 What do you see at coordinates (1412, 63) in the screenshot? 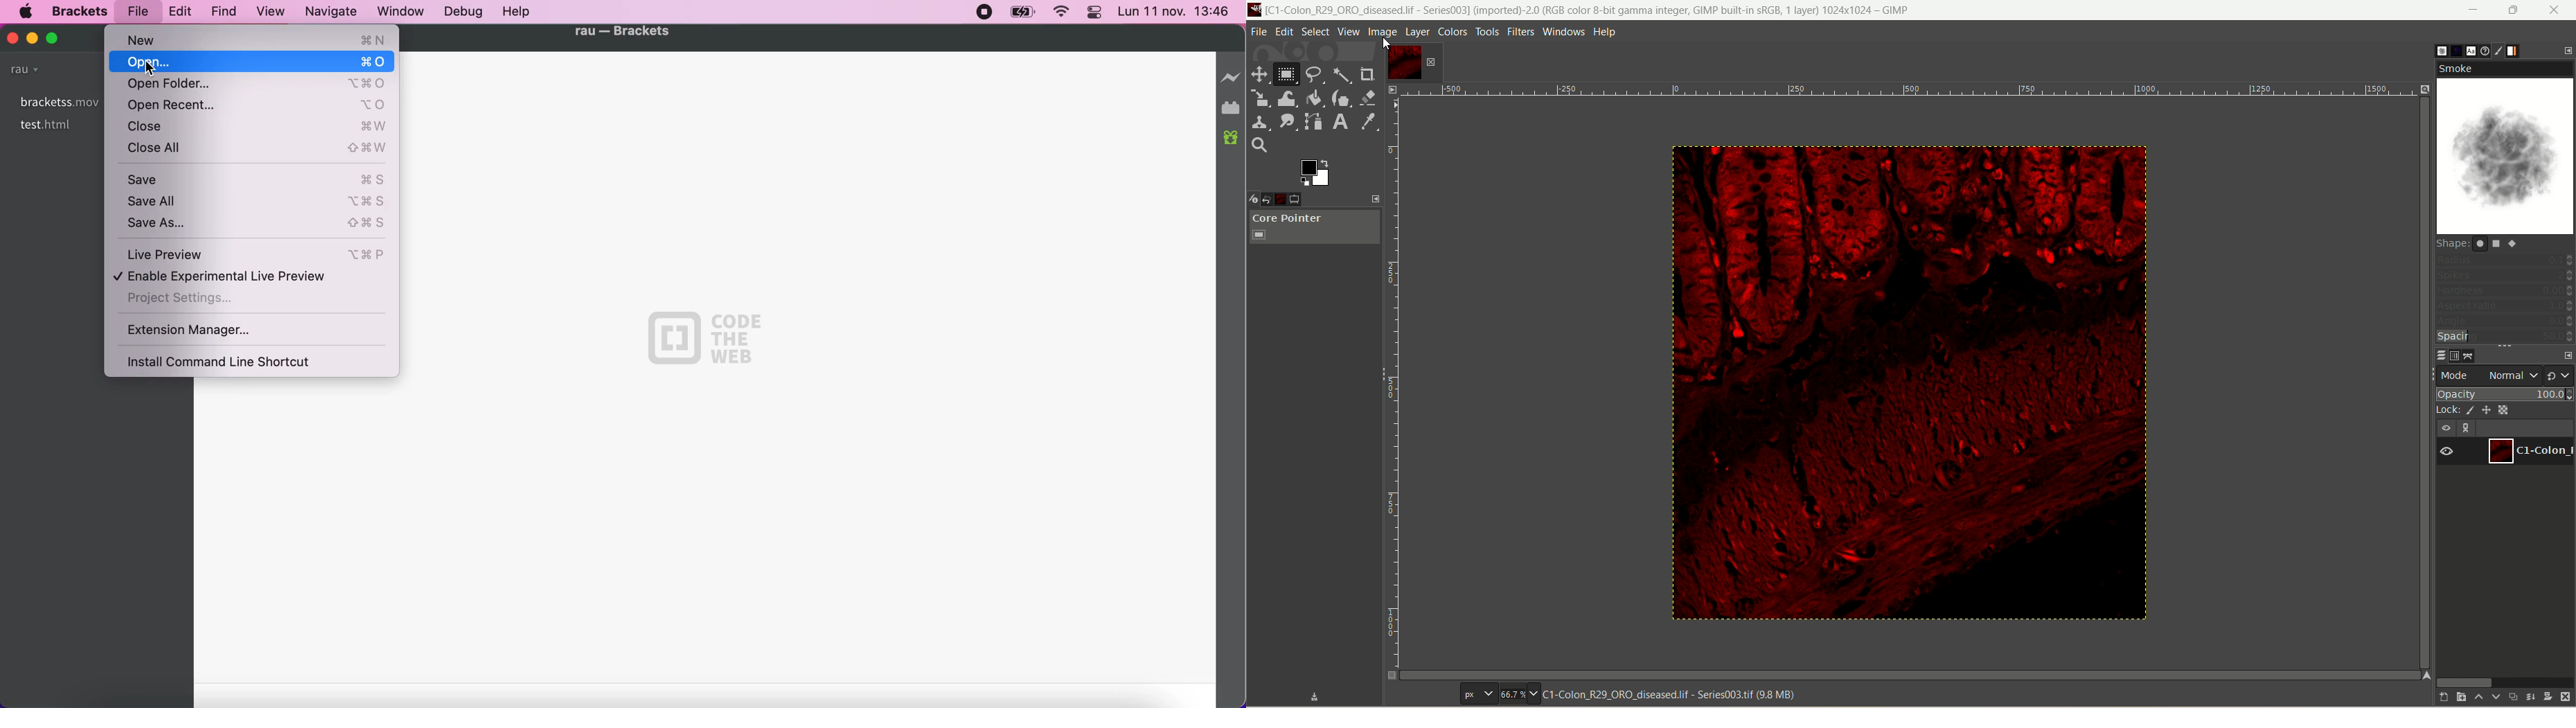
I see `layer1` at bounding box center [1412, 63].